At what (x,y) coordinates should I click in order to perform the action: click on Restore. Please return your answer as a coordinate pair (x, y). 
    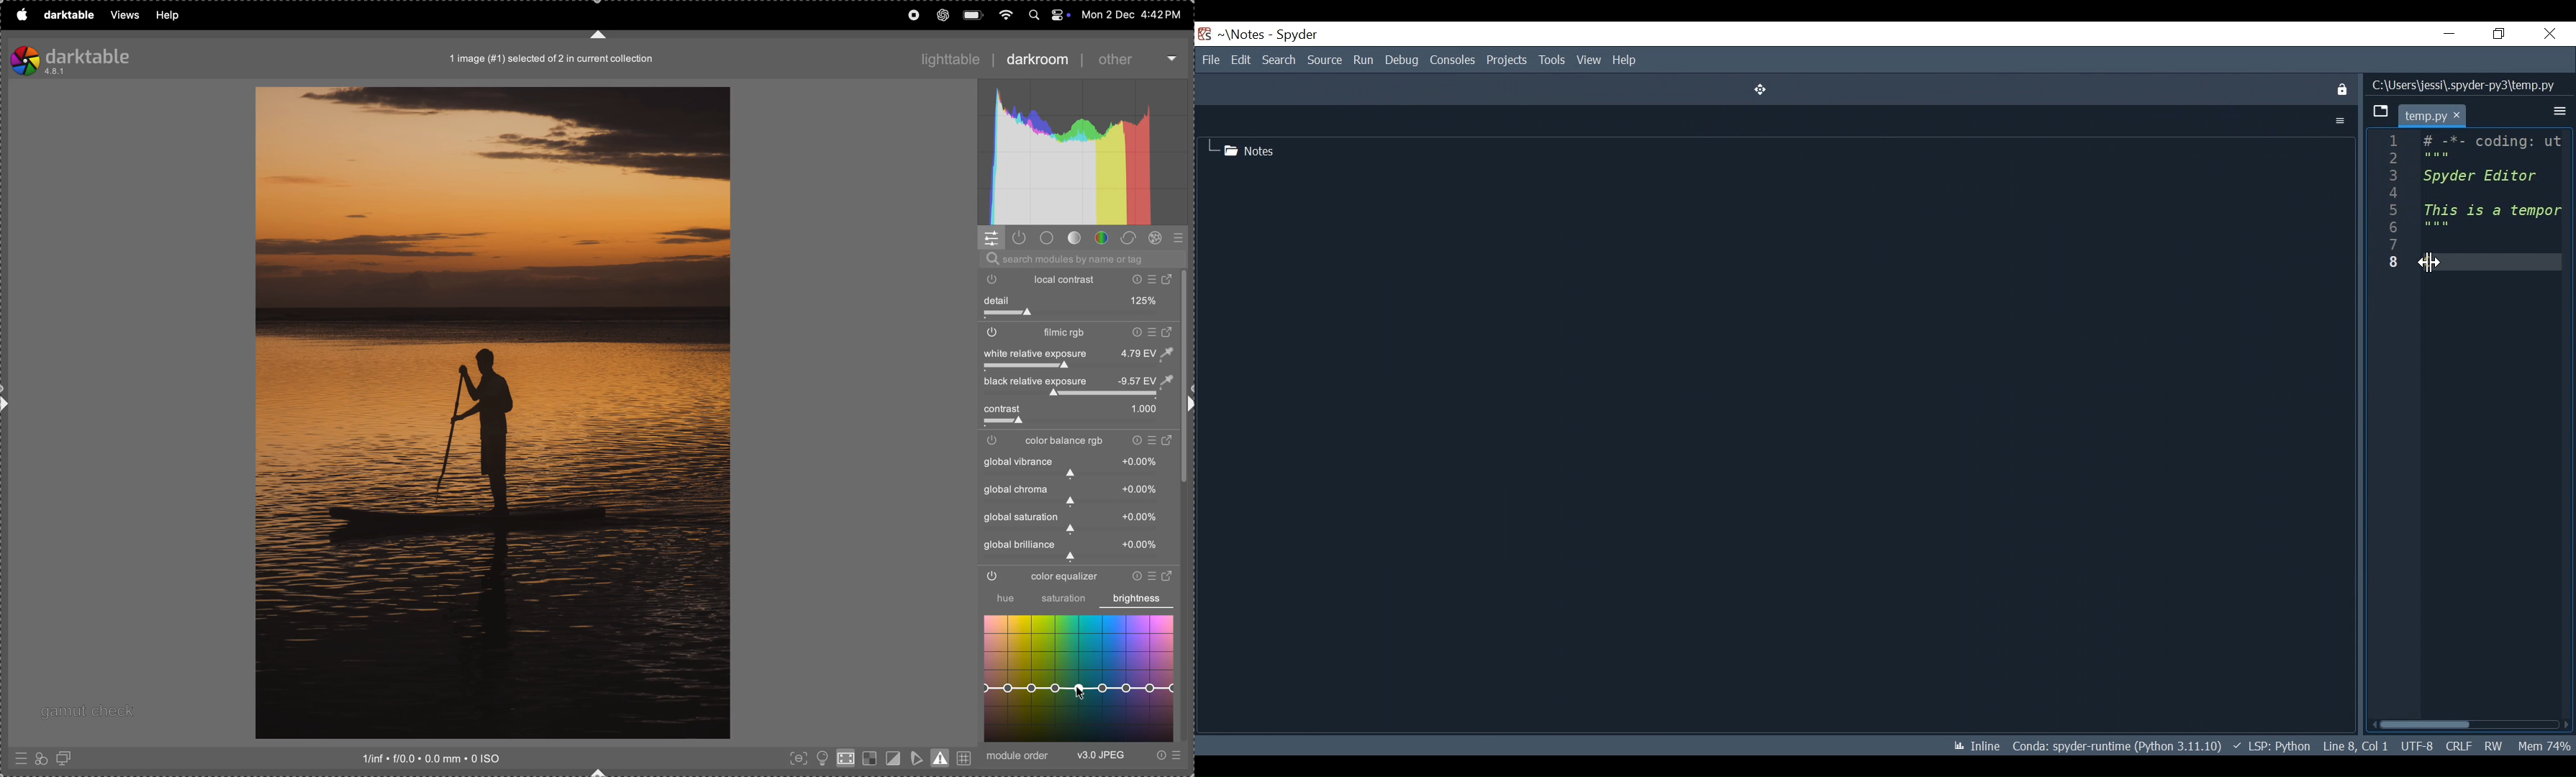
    Looking at the image, I should click on (2499, 33).